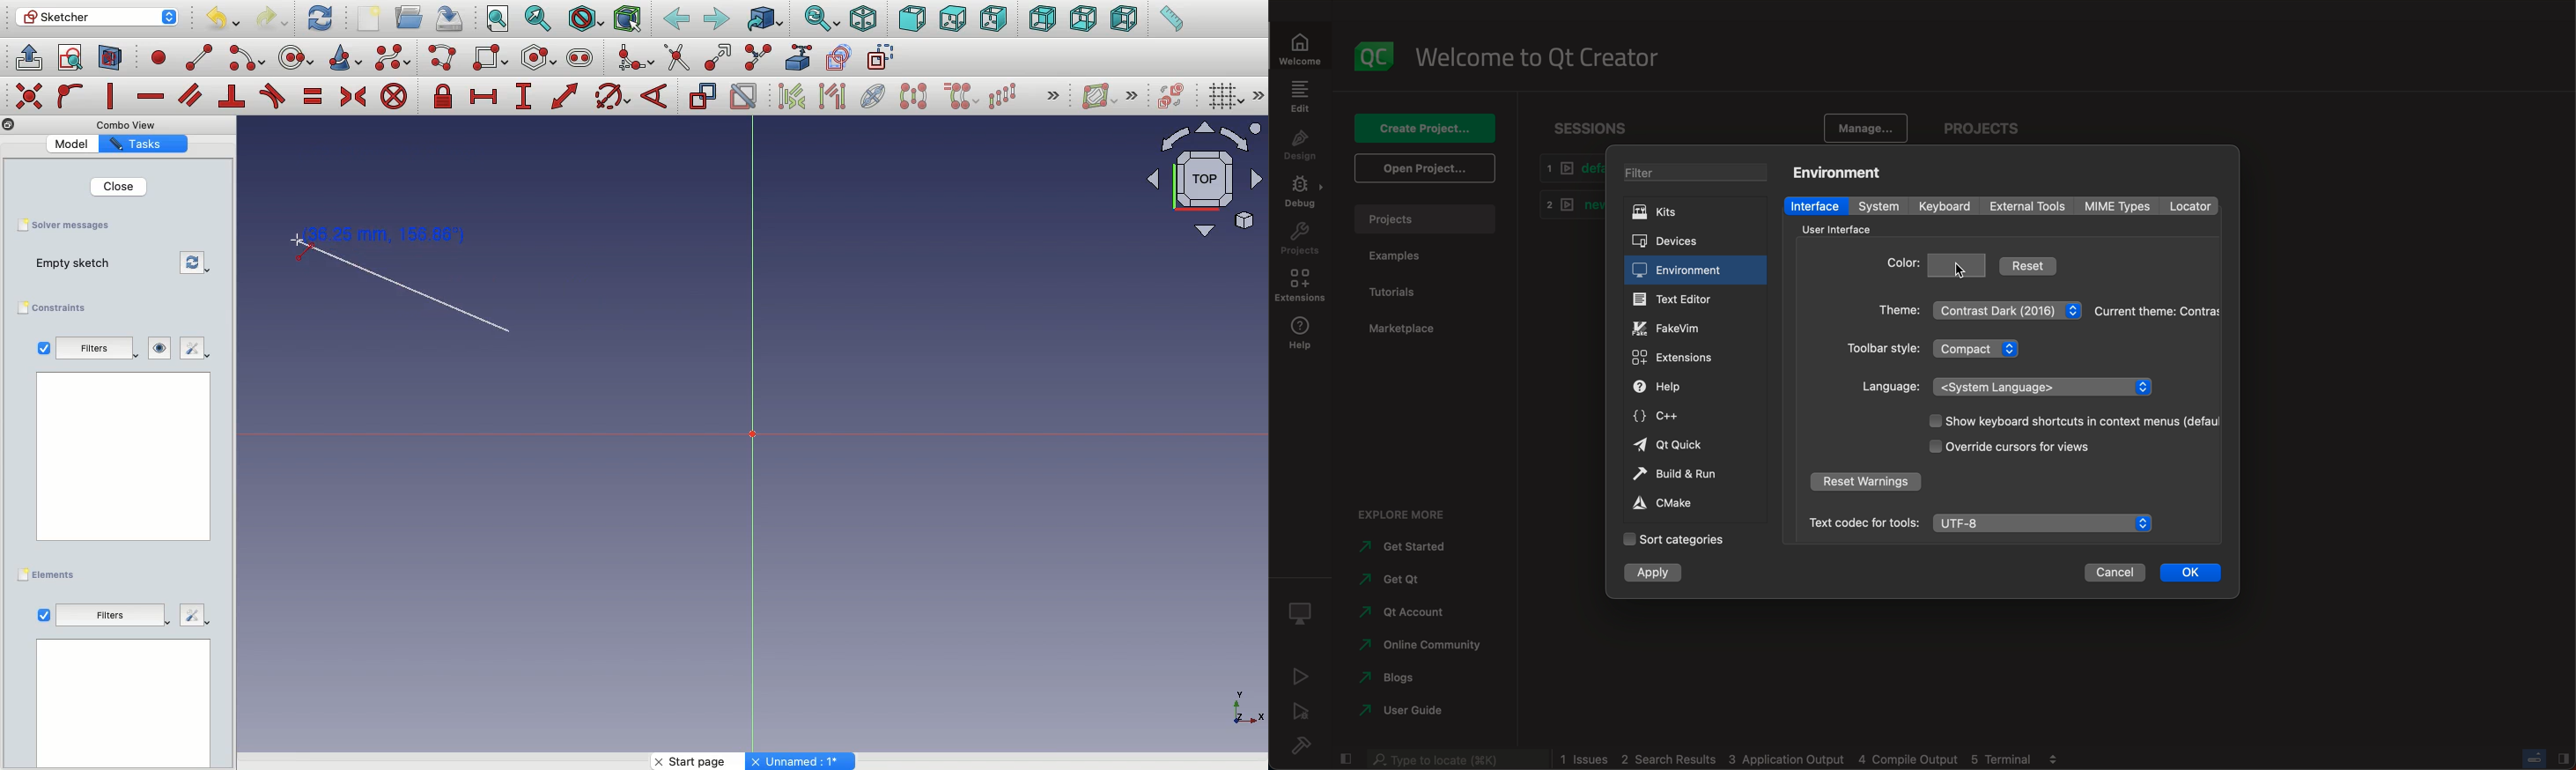  I want to click on cmake, so click(1687, 503).